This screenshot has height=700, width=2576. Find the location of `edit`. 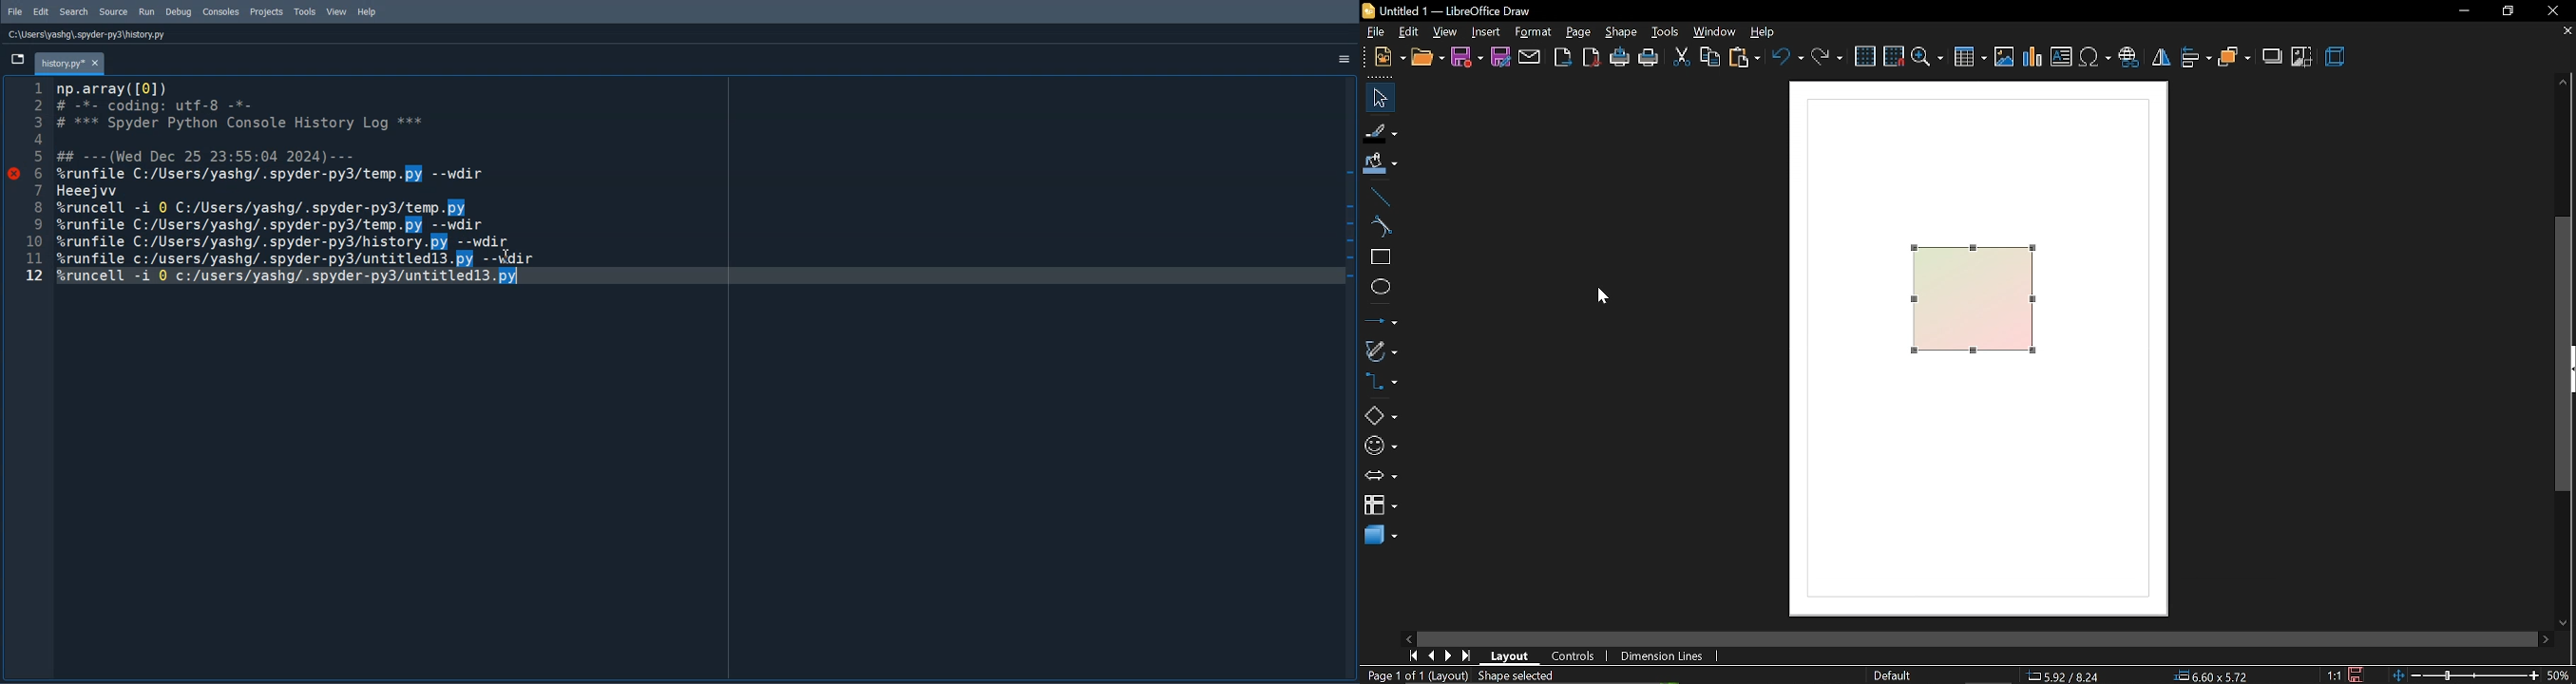

edit is located at coordinates (1408, 32).